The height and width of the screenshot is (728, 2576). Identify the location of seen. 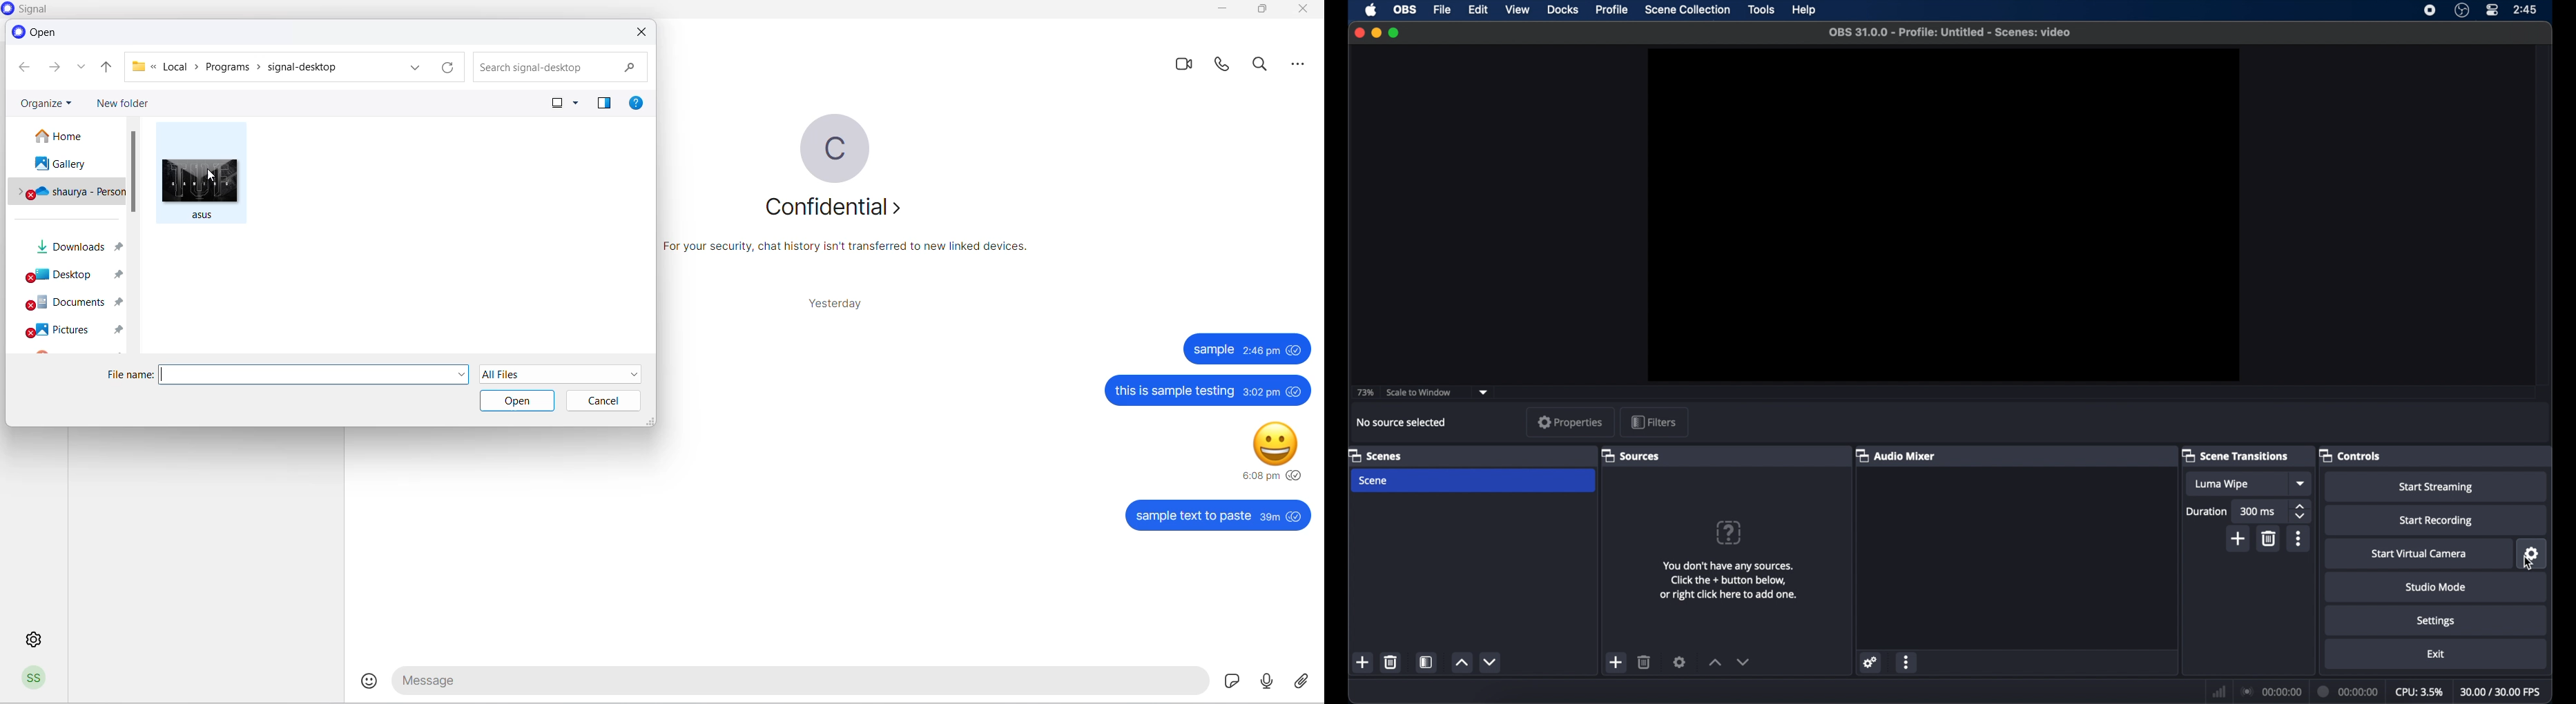
(1295, 391).